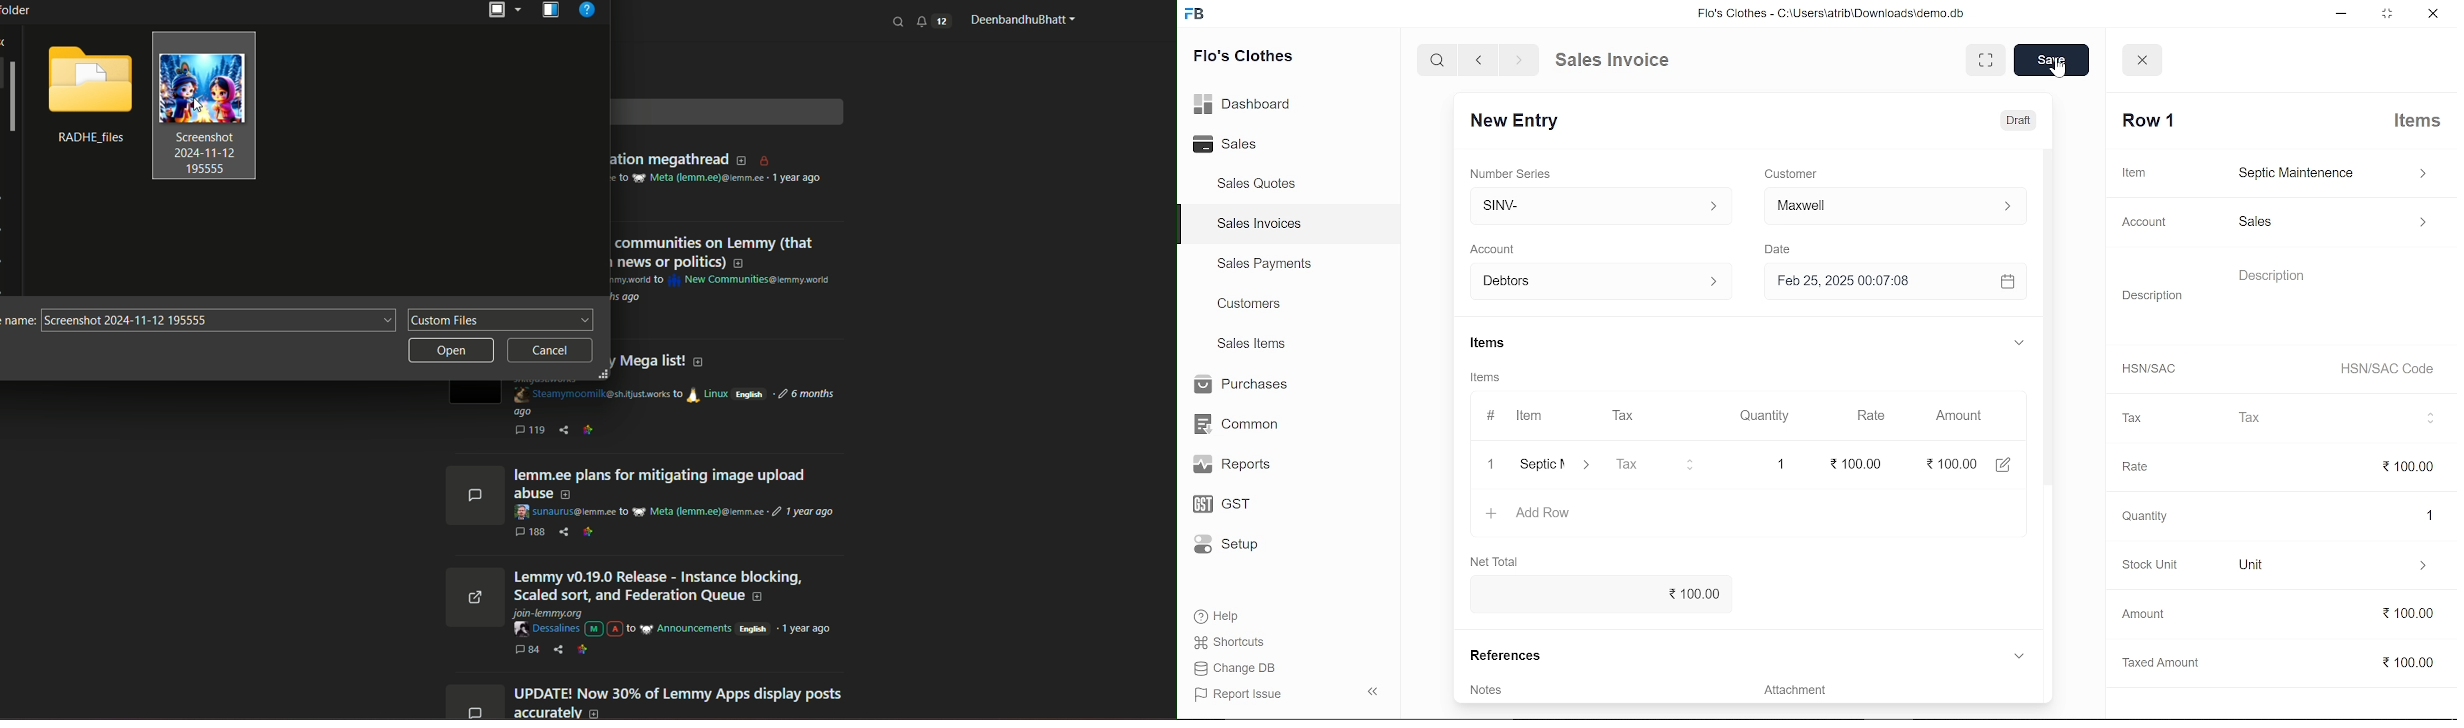  Describe the element at coordinates (1494, 377) in the screenshot. I see `Items` at that location.